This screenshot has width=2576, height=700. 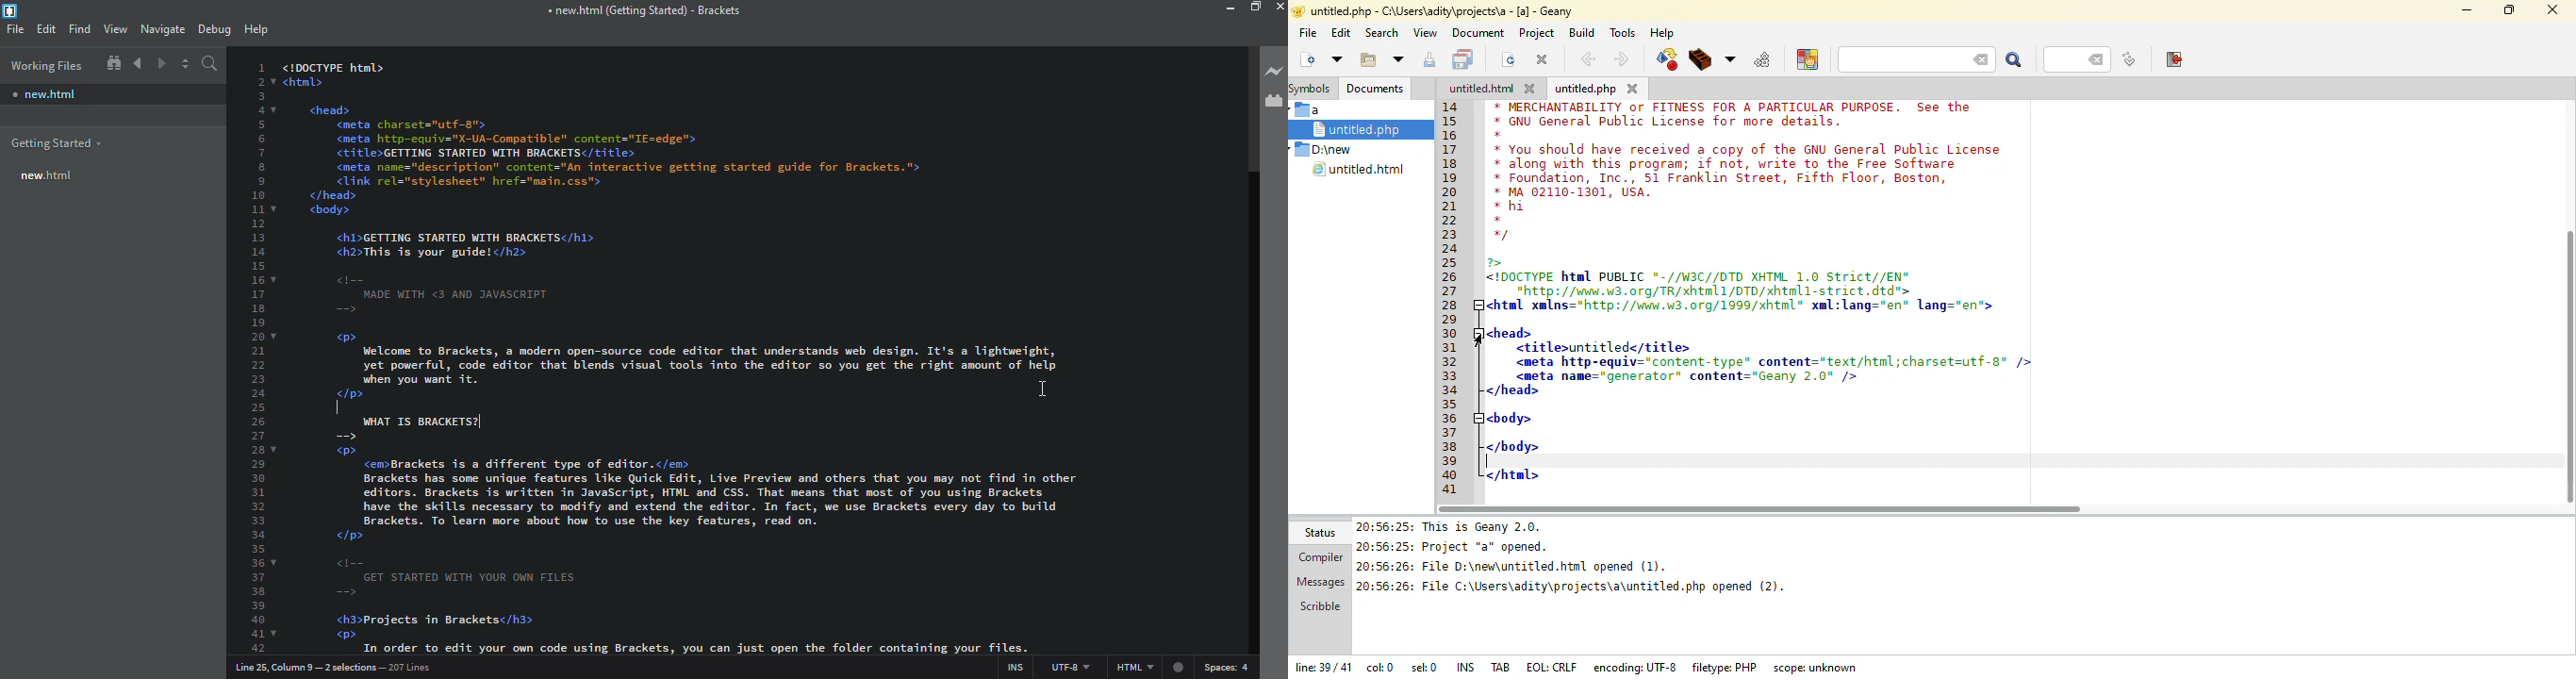 What do you see at coordinates (2509, 8) in the screenshot?
I see `maximize` at bounding box center [2509, 8].